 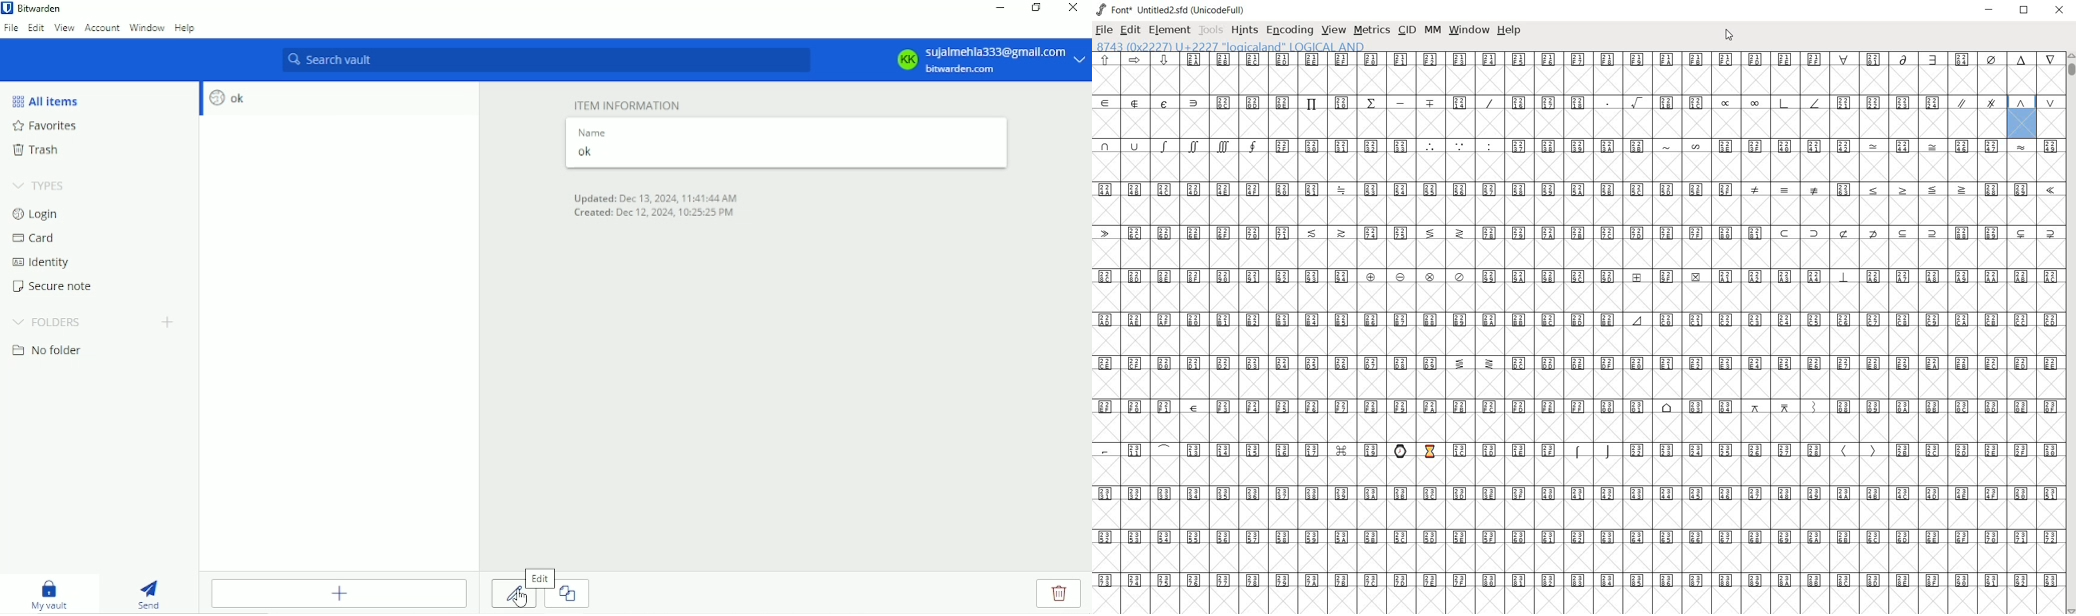 I want to click on metrics, so click(x=1372, y=30).